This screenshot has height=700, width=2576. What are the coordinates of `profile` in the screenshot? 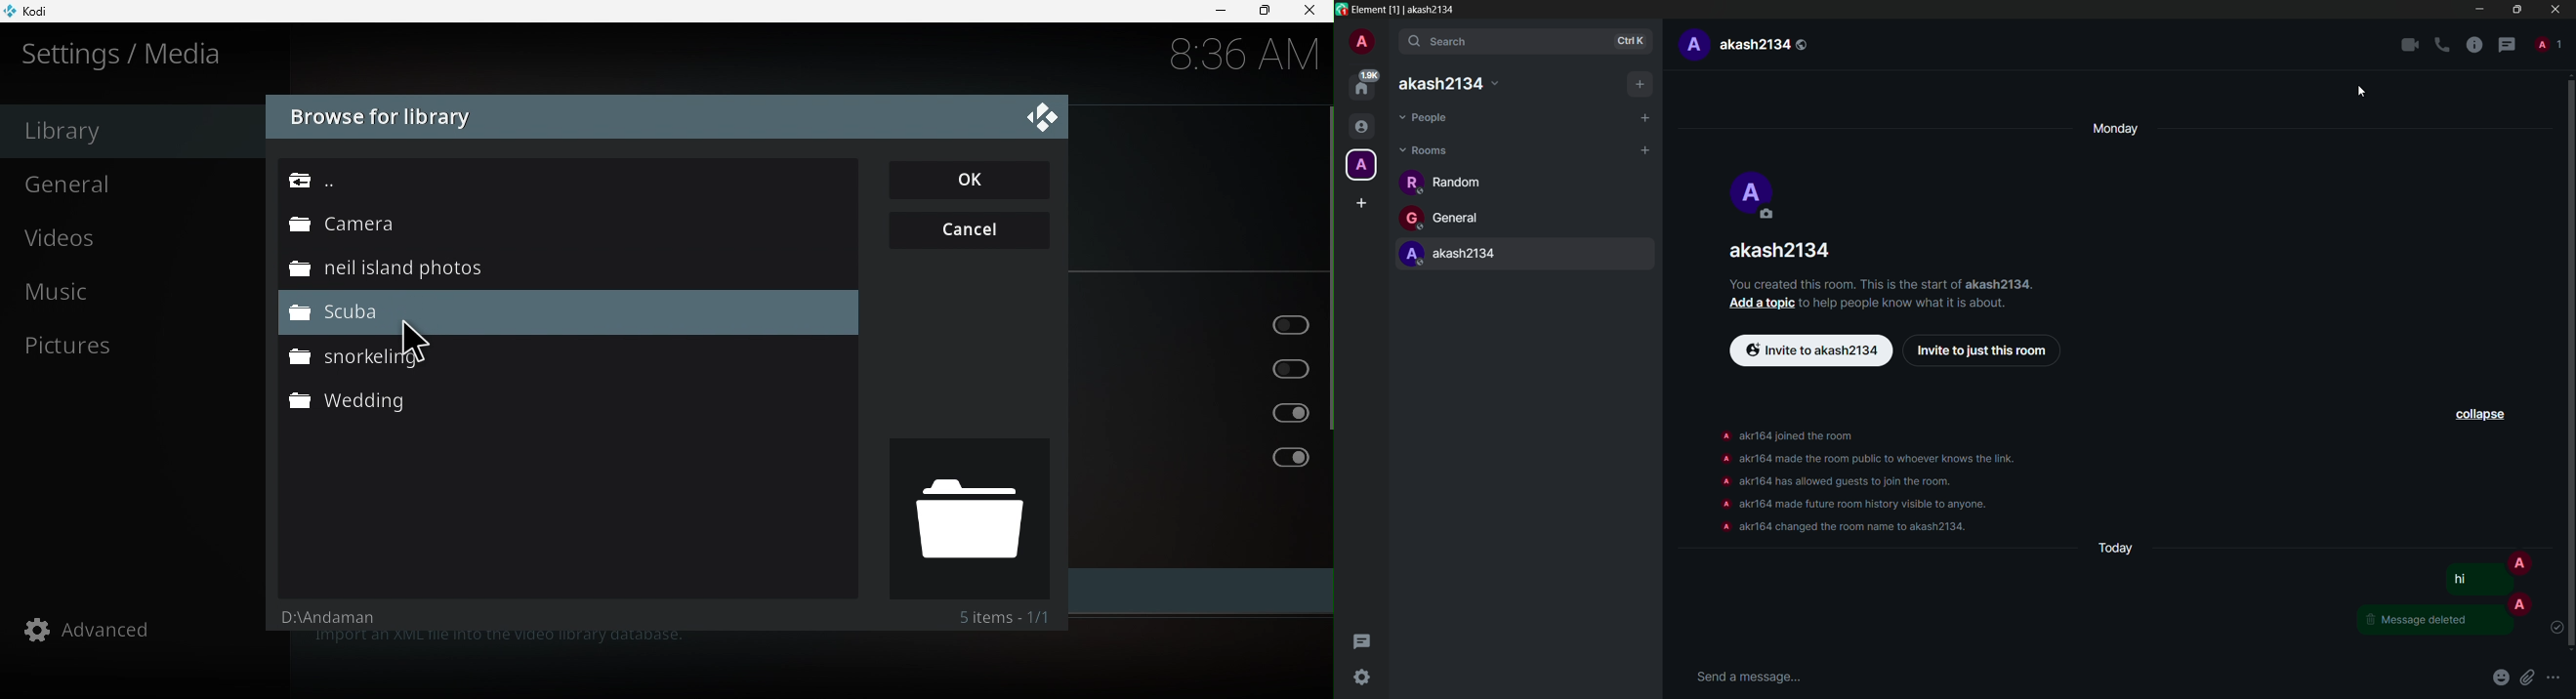 It's located at (1724, 458).